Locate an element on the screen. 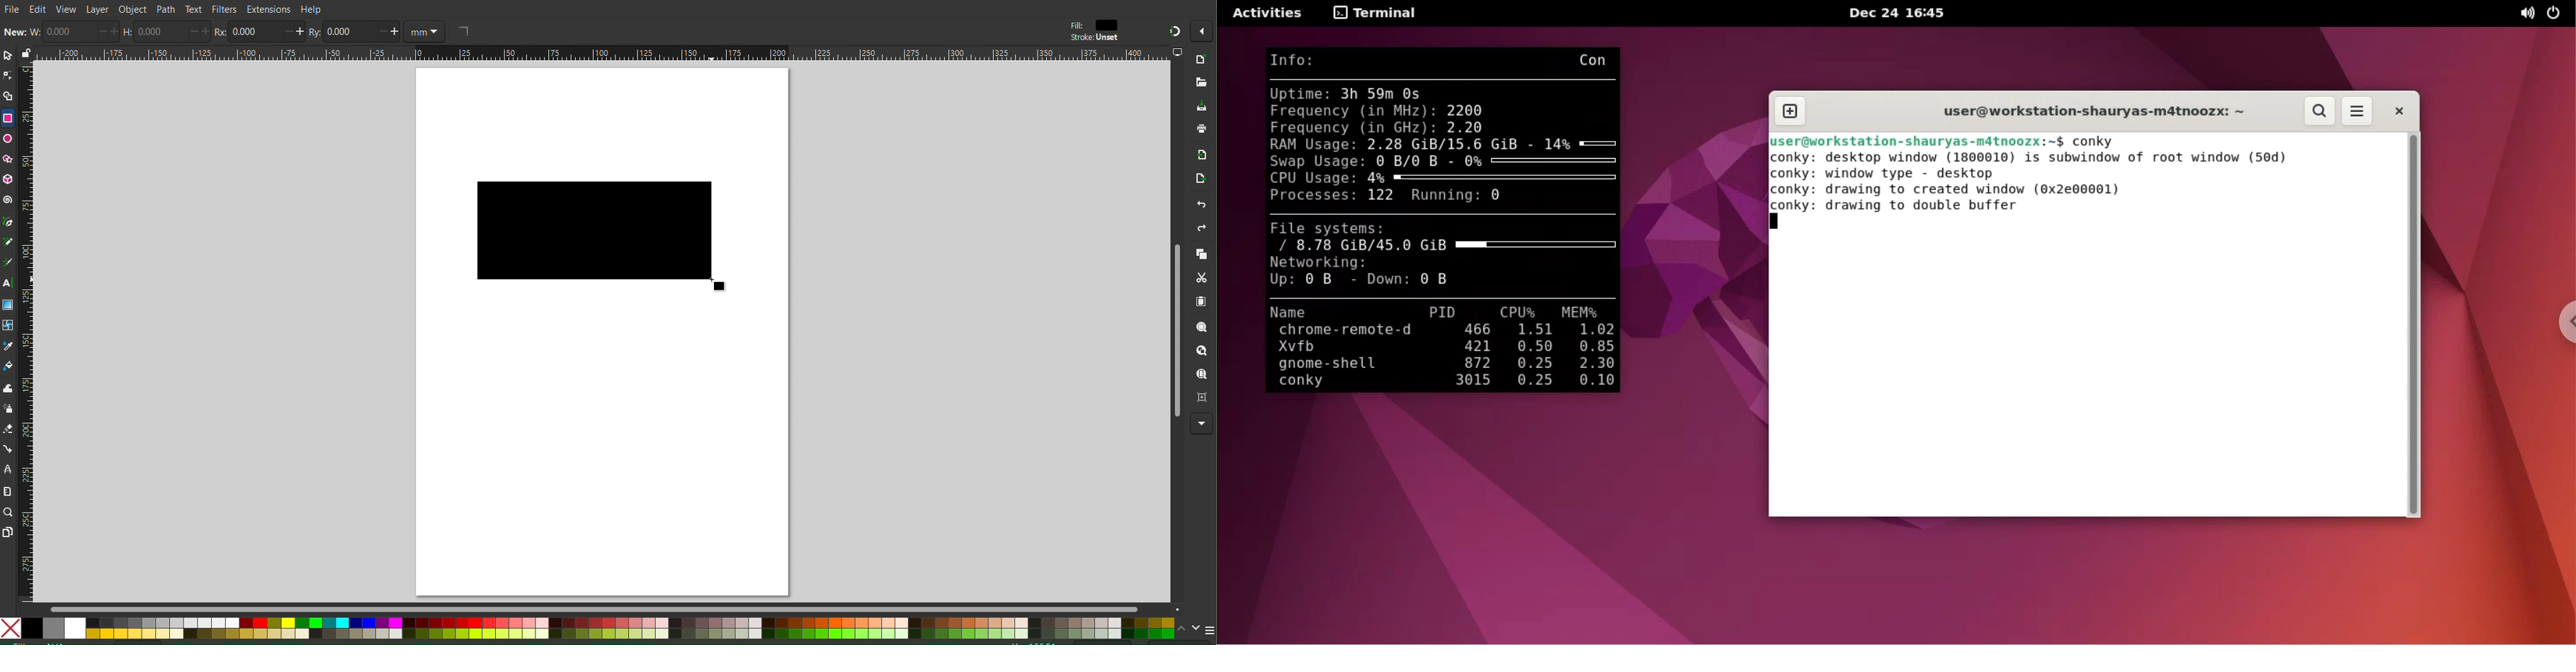  Spiral is located at coordinates (8, 199).